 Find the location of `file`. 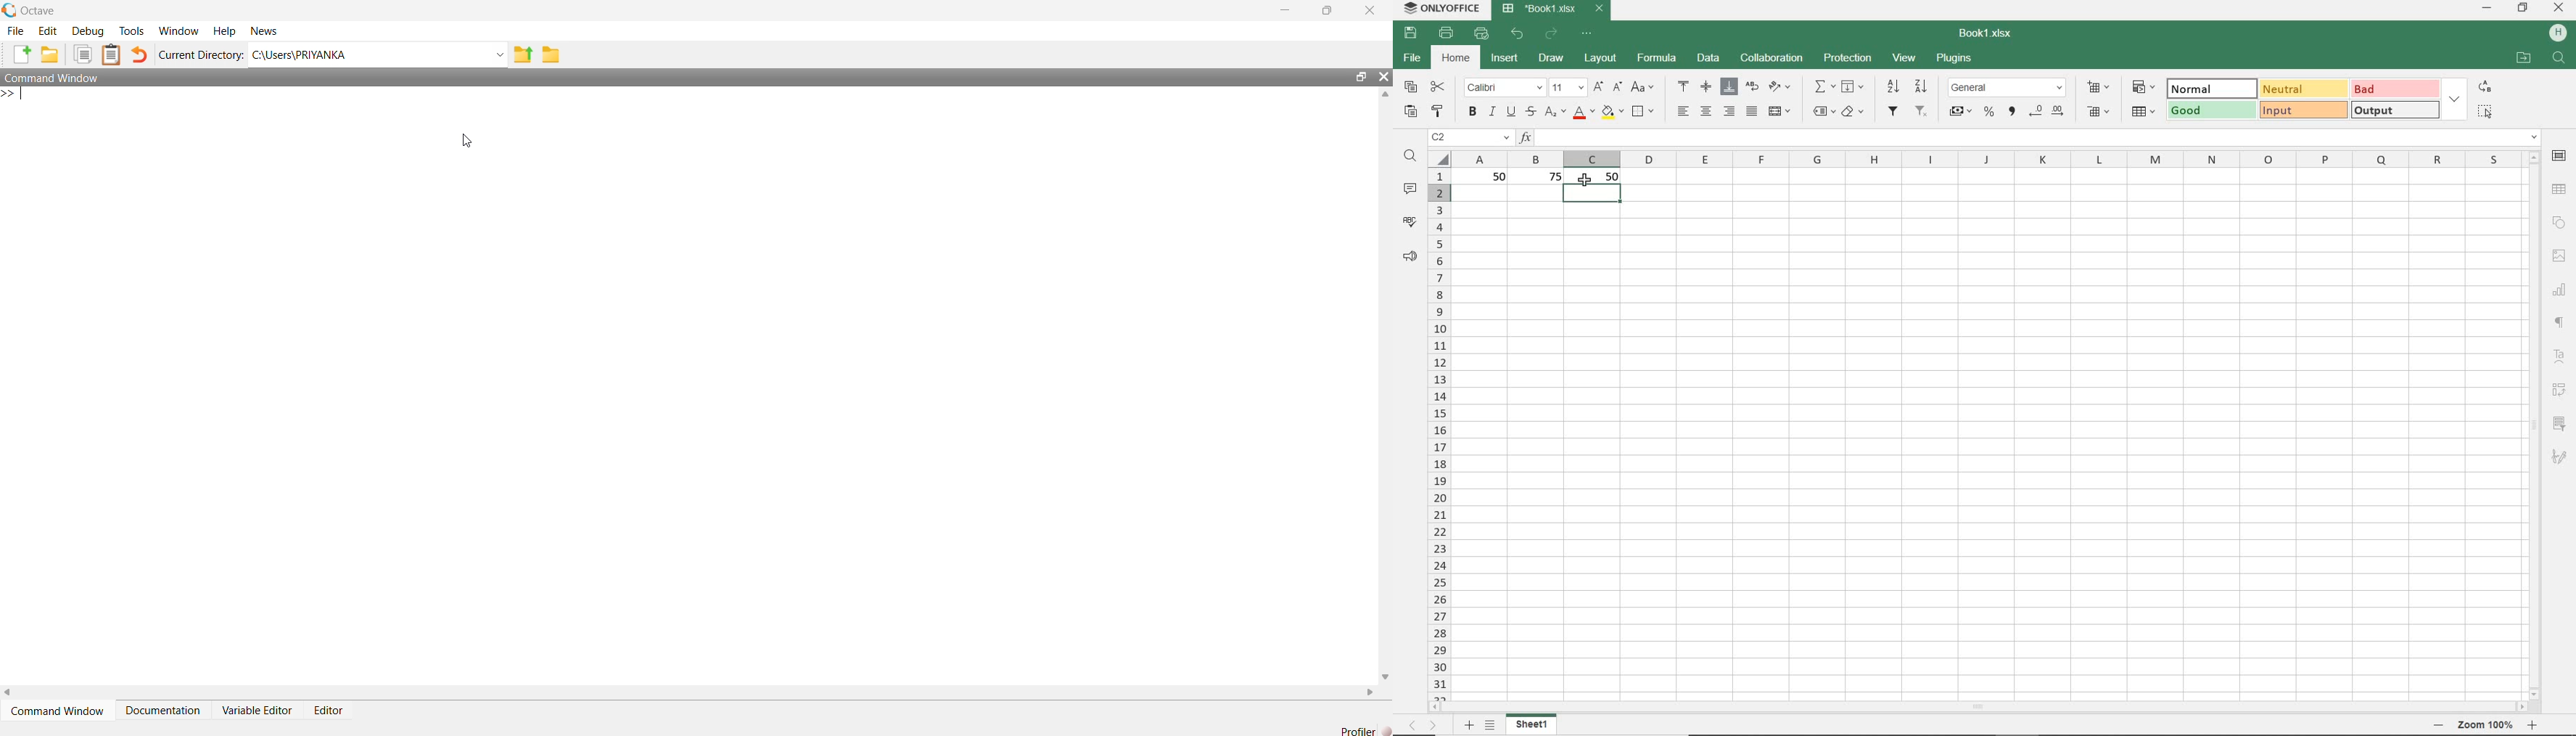

file is located at coordinates (1410, 59).